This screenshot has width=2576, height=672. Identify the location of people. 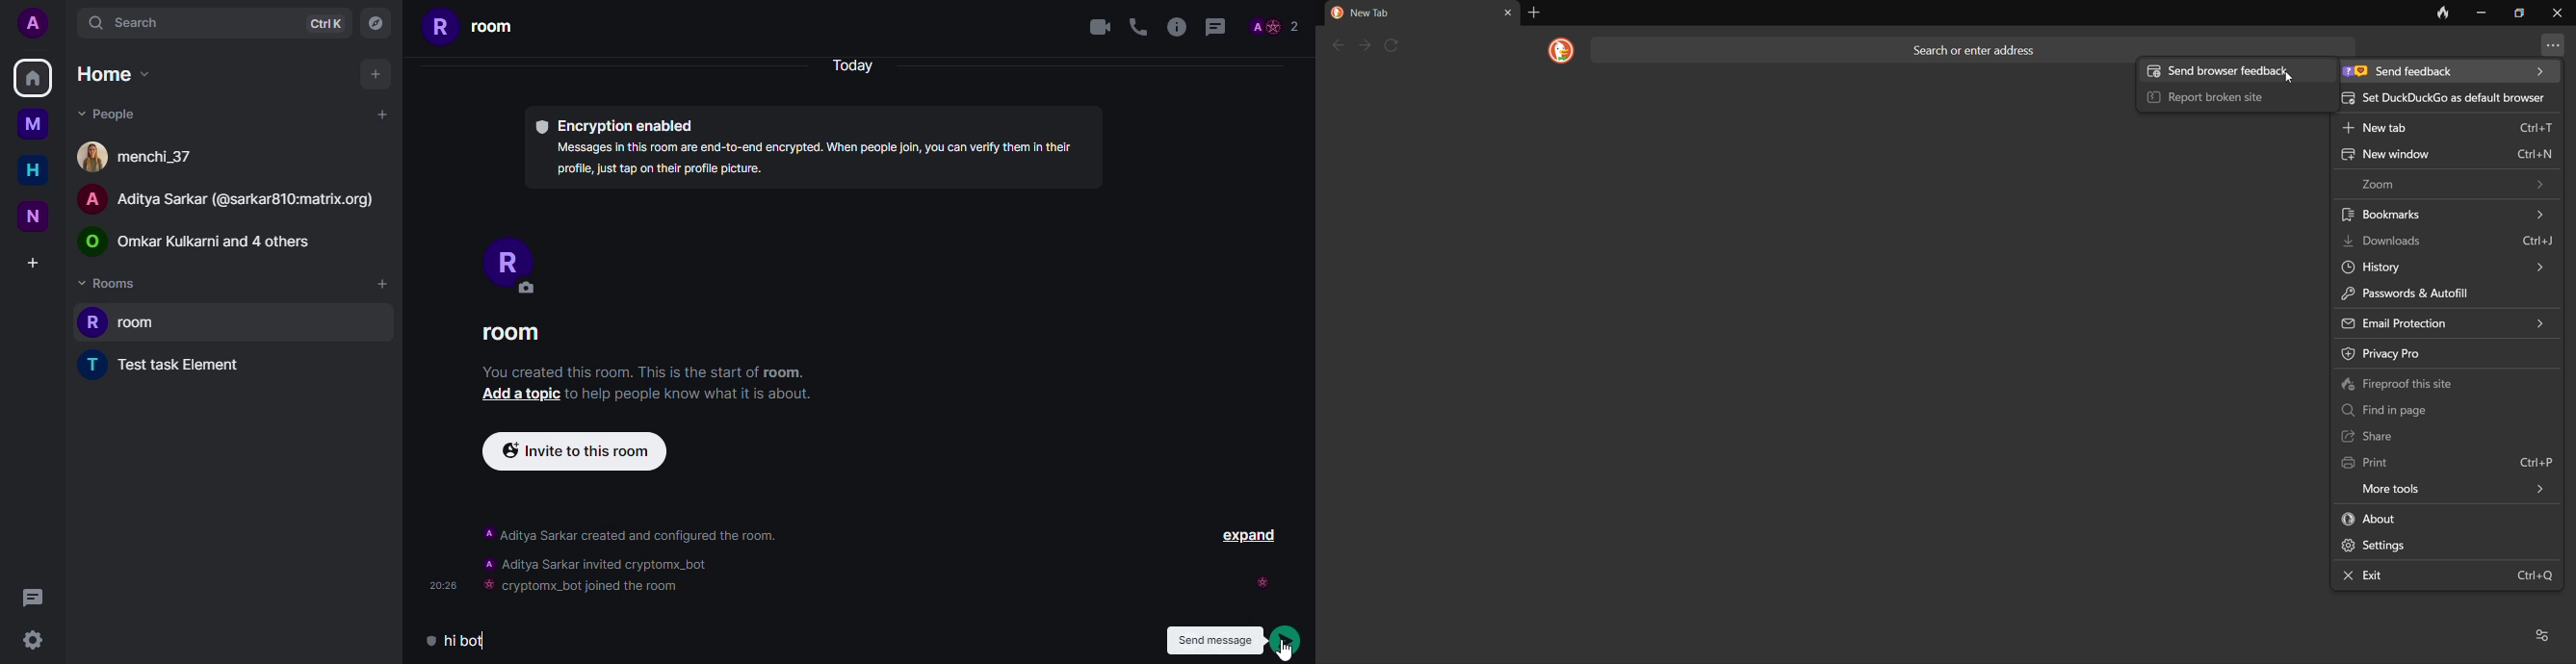
(205, 242).